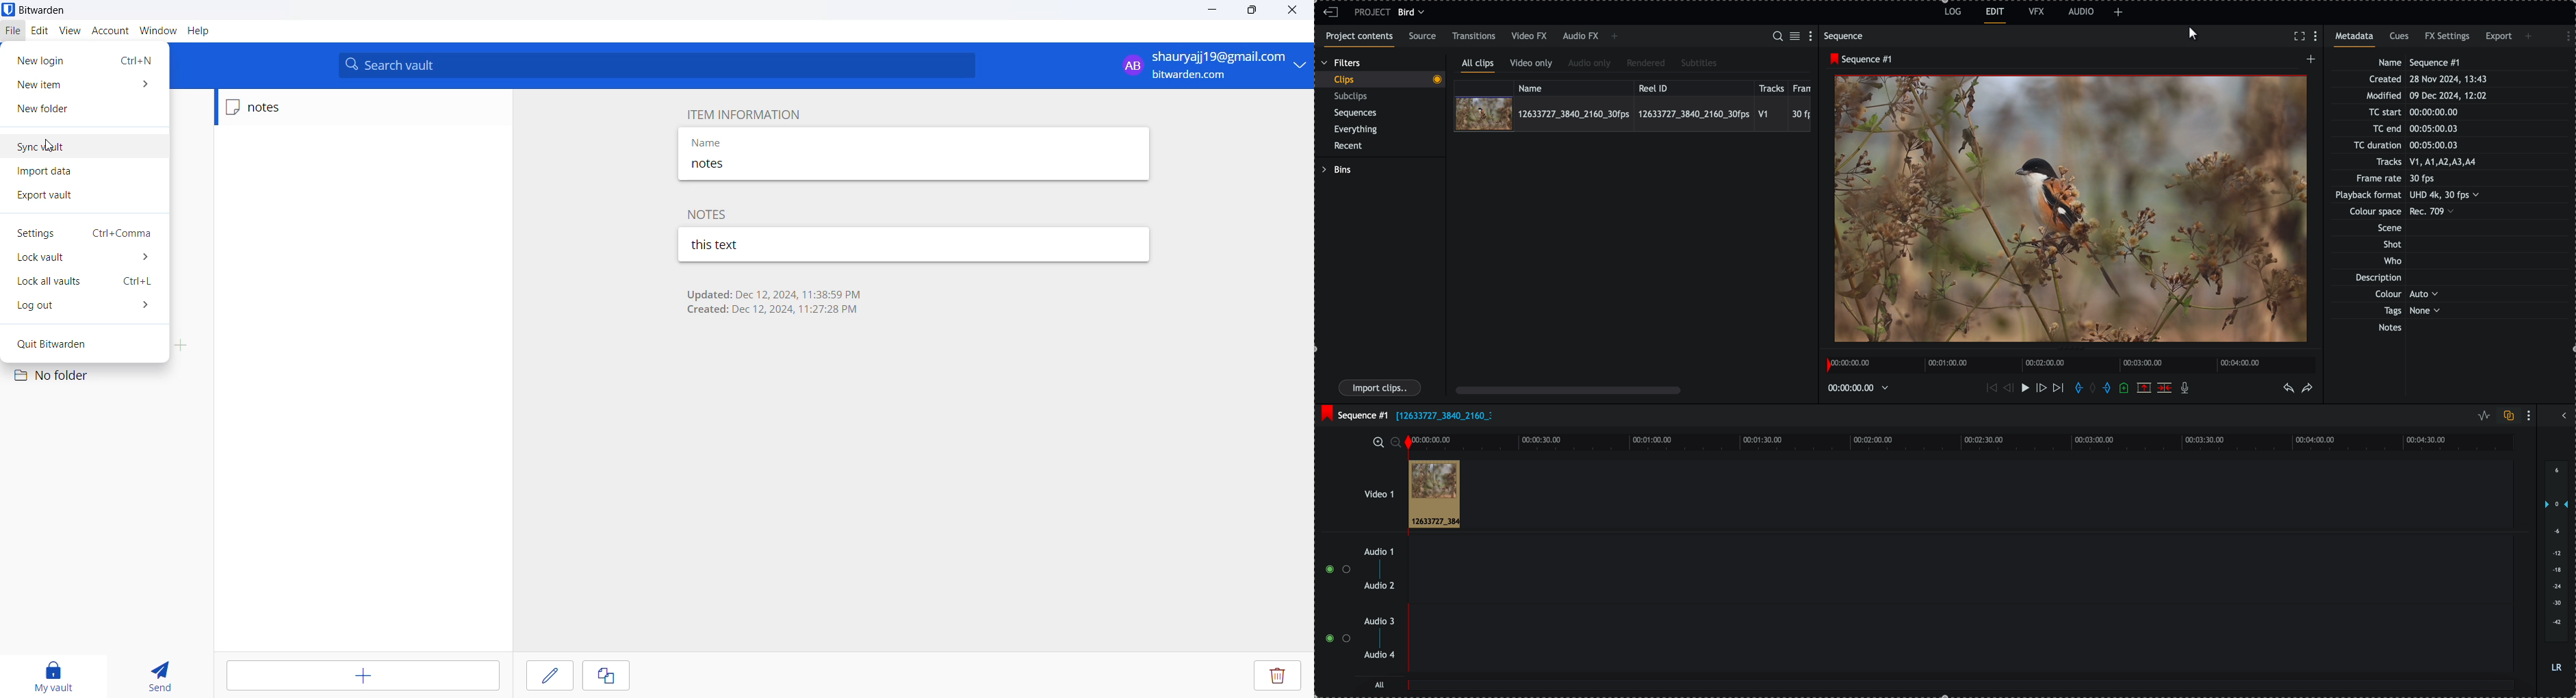 The width and height of the screenshot is (2576, 700). Describe the element at coordinates (1334, 604) in the screenshot. I see `enable tracks` at that location.